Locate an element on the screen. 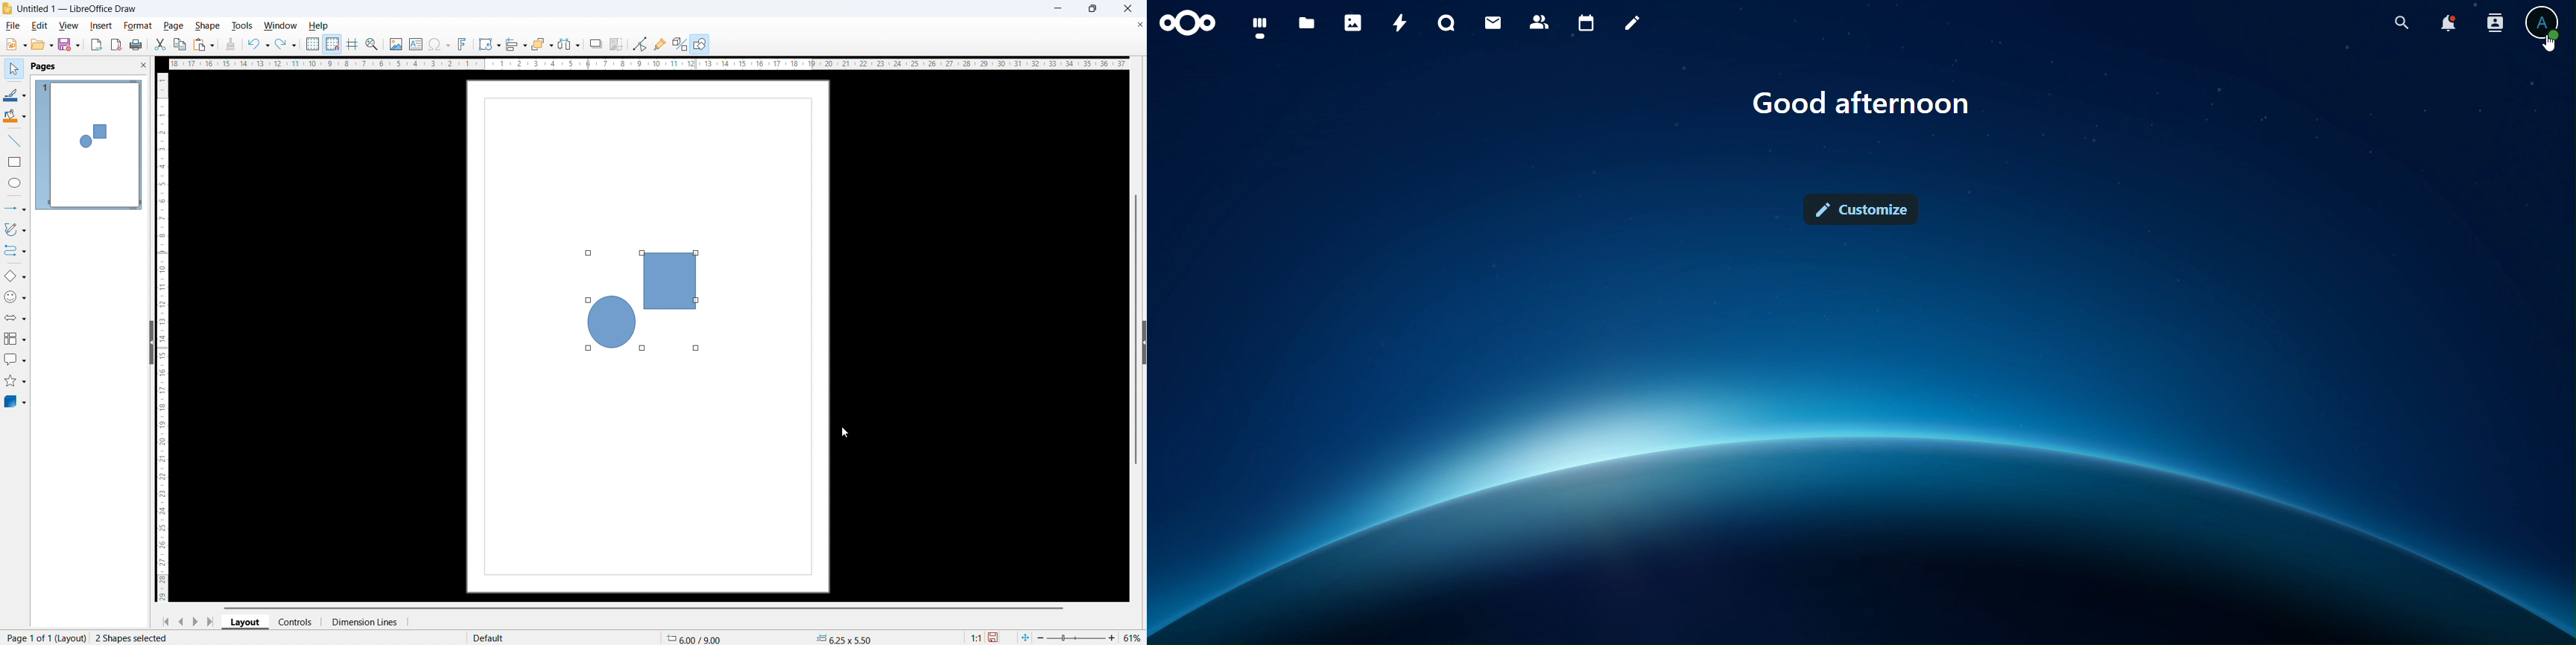 Image resolution: width=2576 pixels, height=672 pixels. insert symbols is located at coordinates (439, 45).